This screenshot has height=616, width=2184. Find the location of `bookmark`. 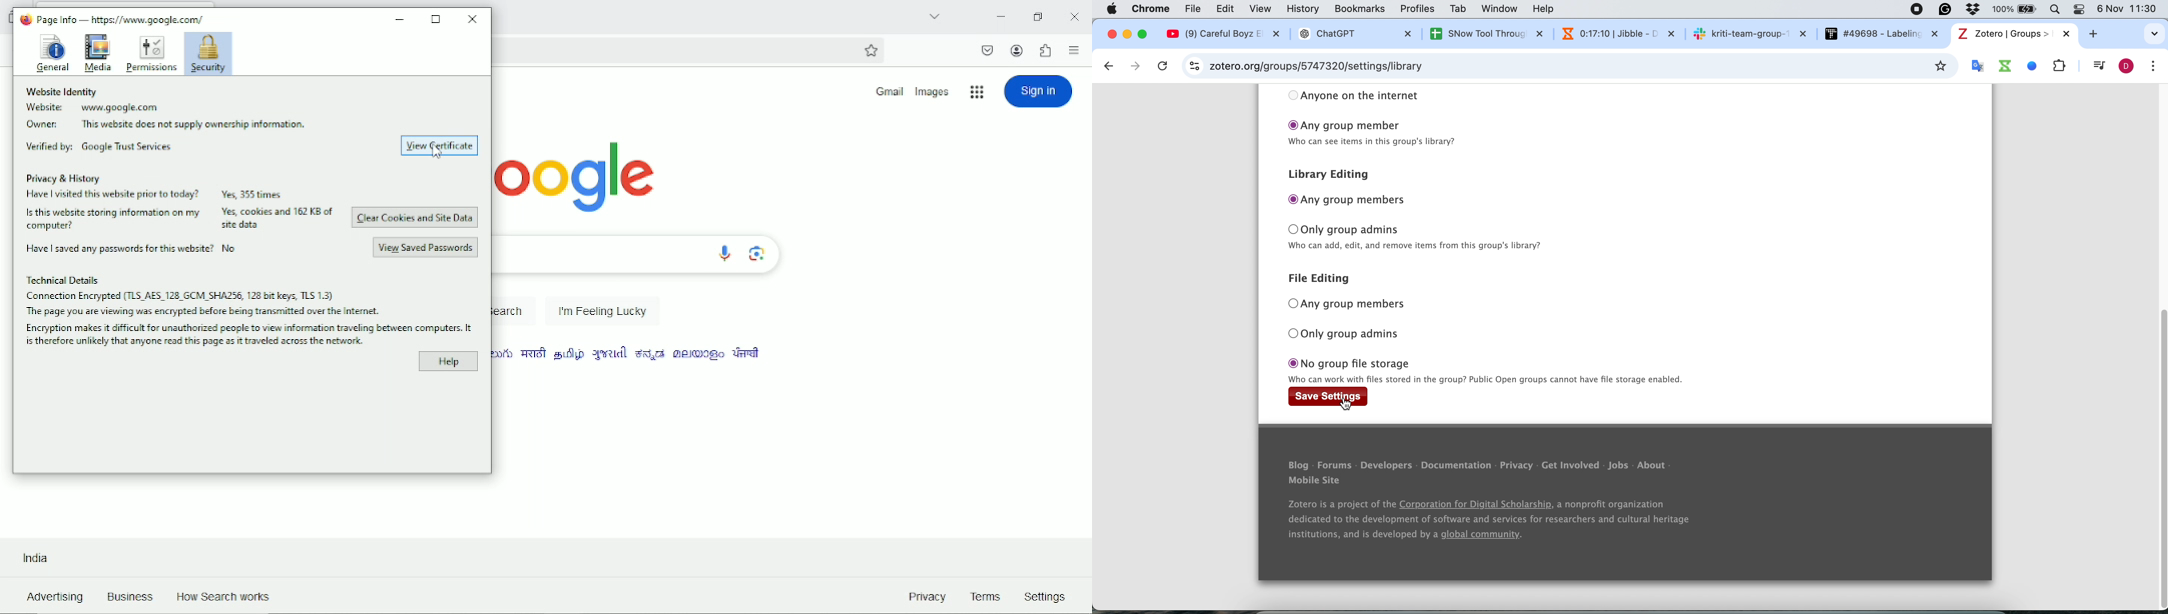

bookmark is located at coordinates (1940, 66).